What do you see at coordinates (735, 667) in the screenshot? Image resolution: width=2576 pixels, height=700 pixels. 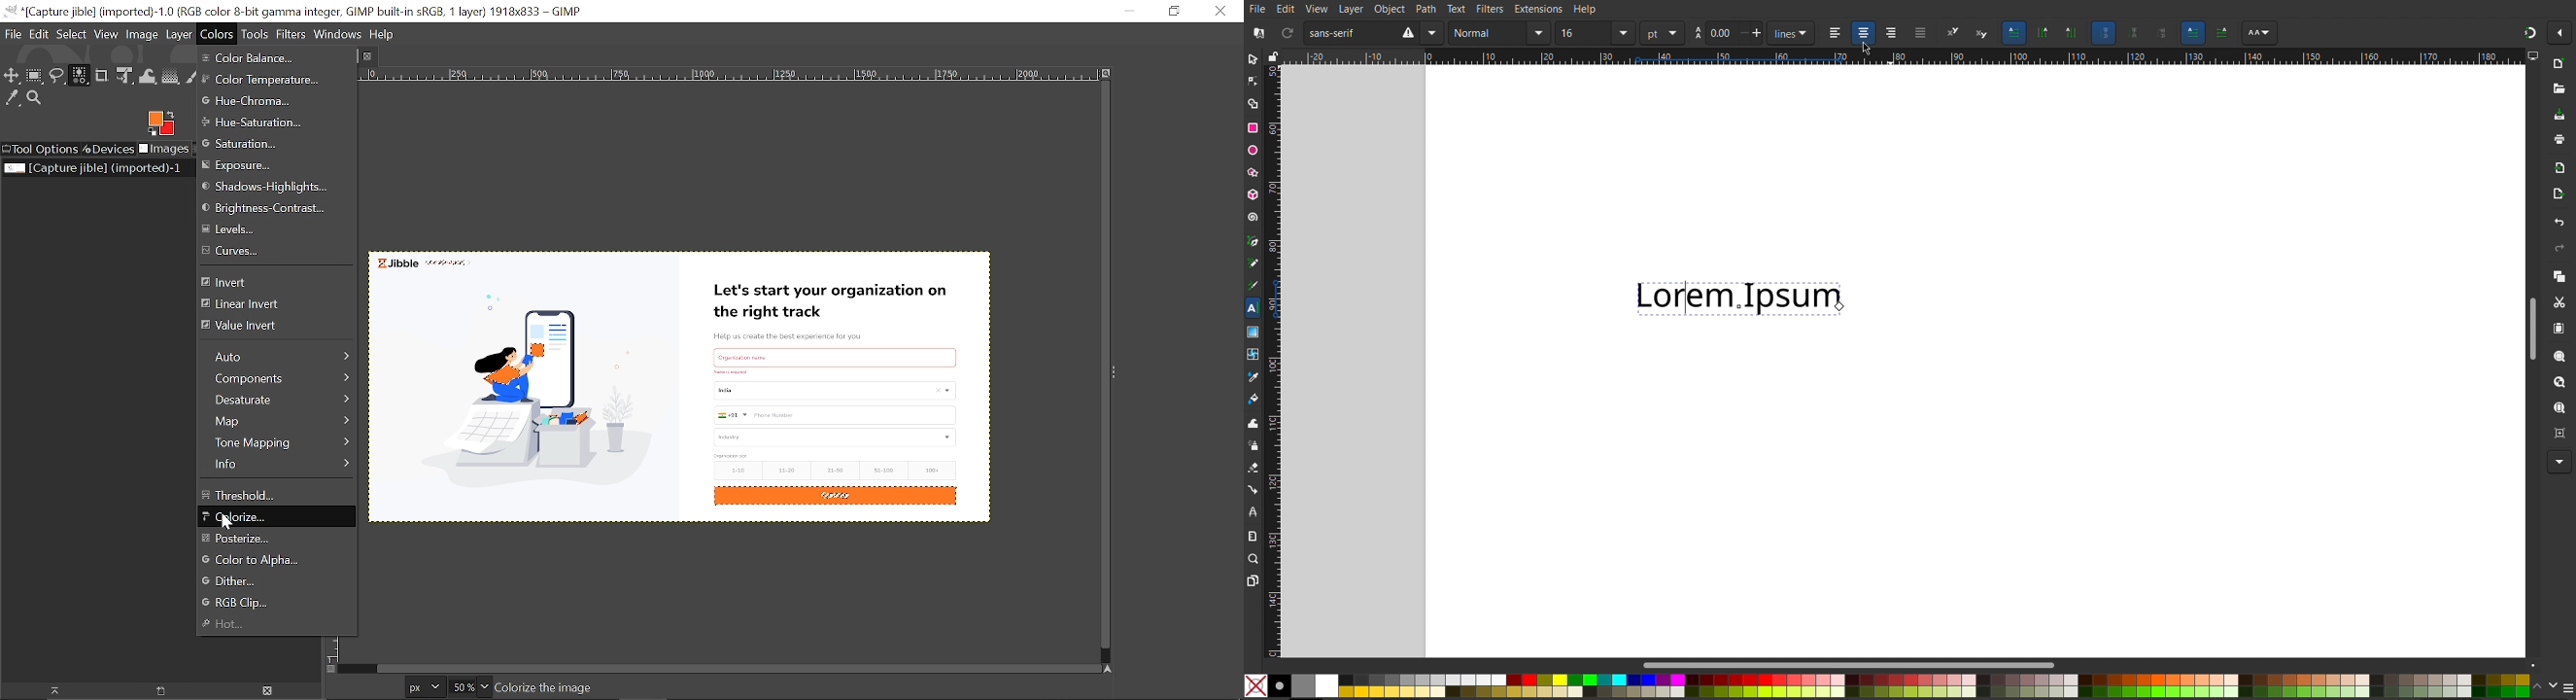 I see `Horizontal scrollbar` at bounding box center [735, 667].